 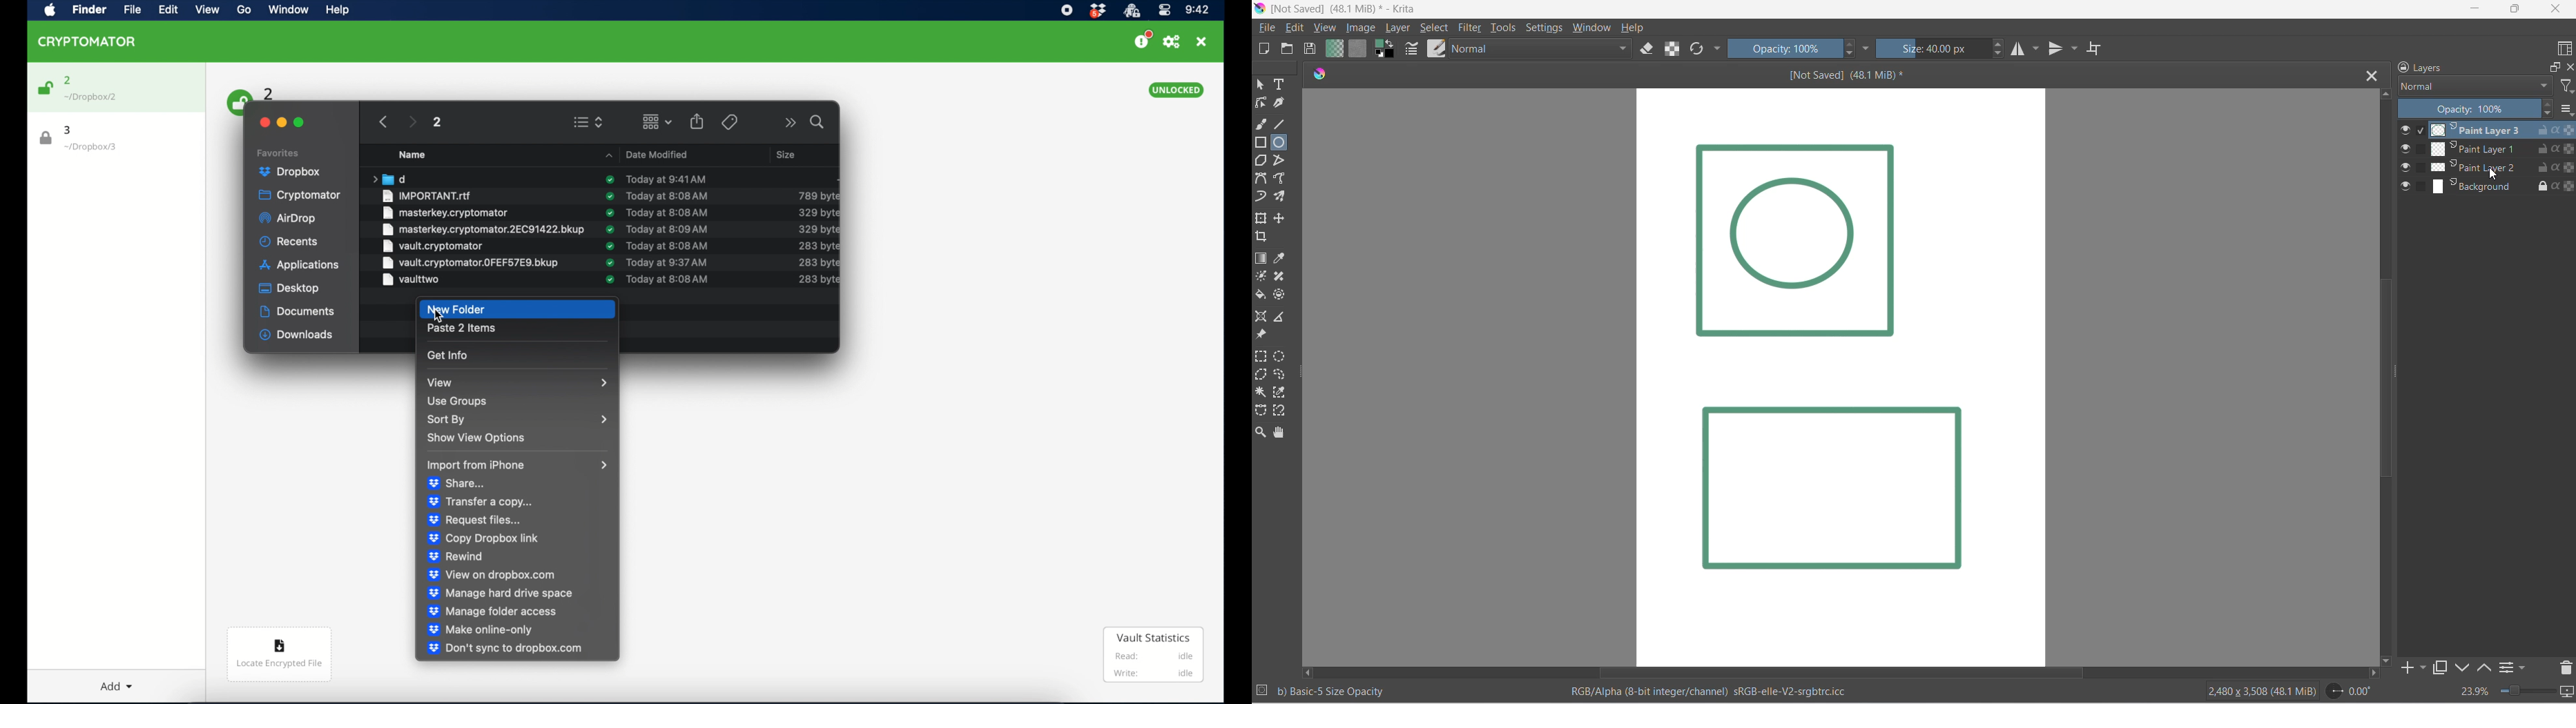 What do you see at coordinates (1865, 77) in the screenshot?
I see `[Not Saved] (48.1 MiB)*` at bounding box center [1865, 77].